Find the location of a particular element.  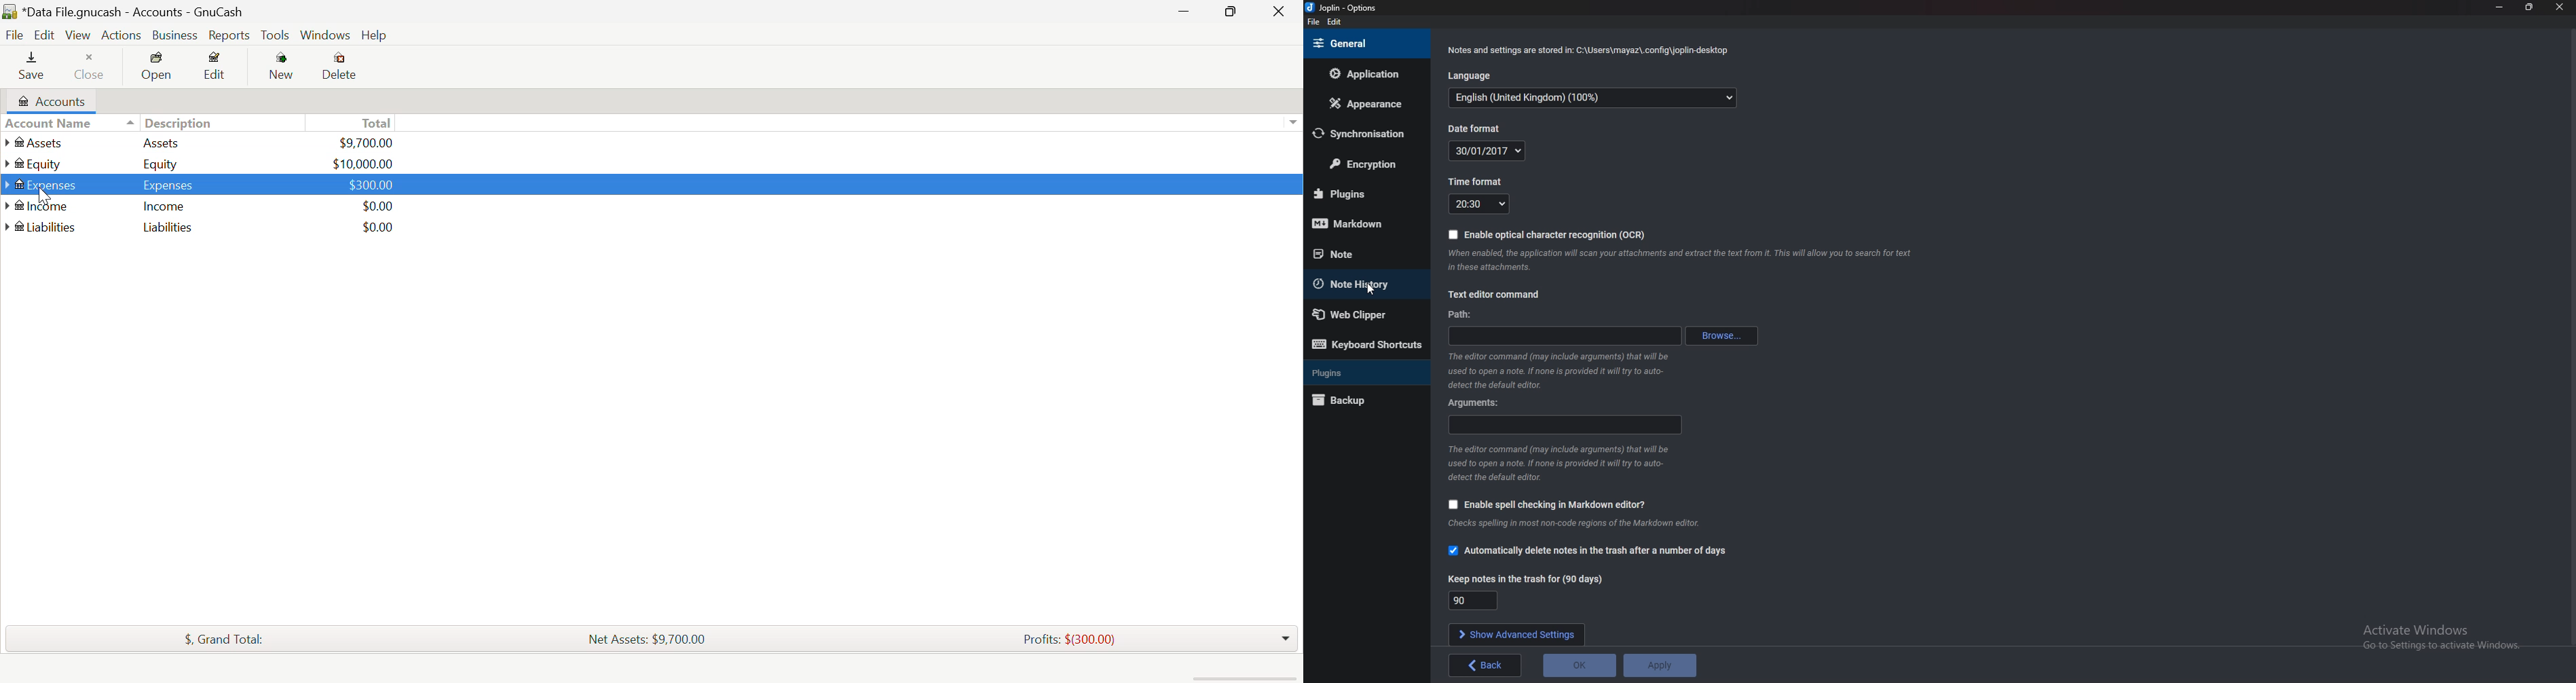

Restore Down is located at coordinates (1182, 10).